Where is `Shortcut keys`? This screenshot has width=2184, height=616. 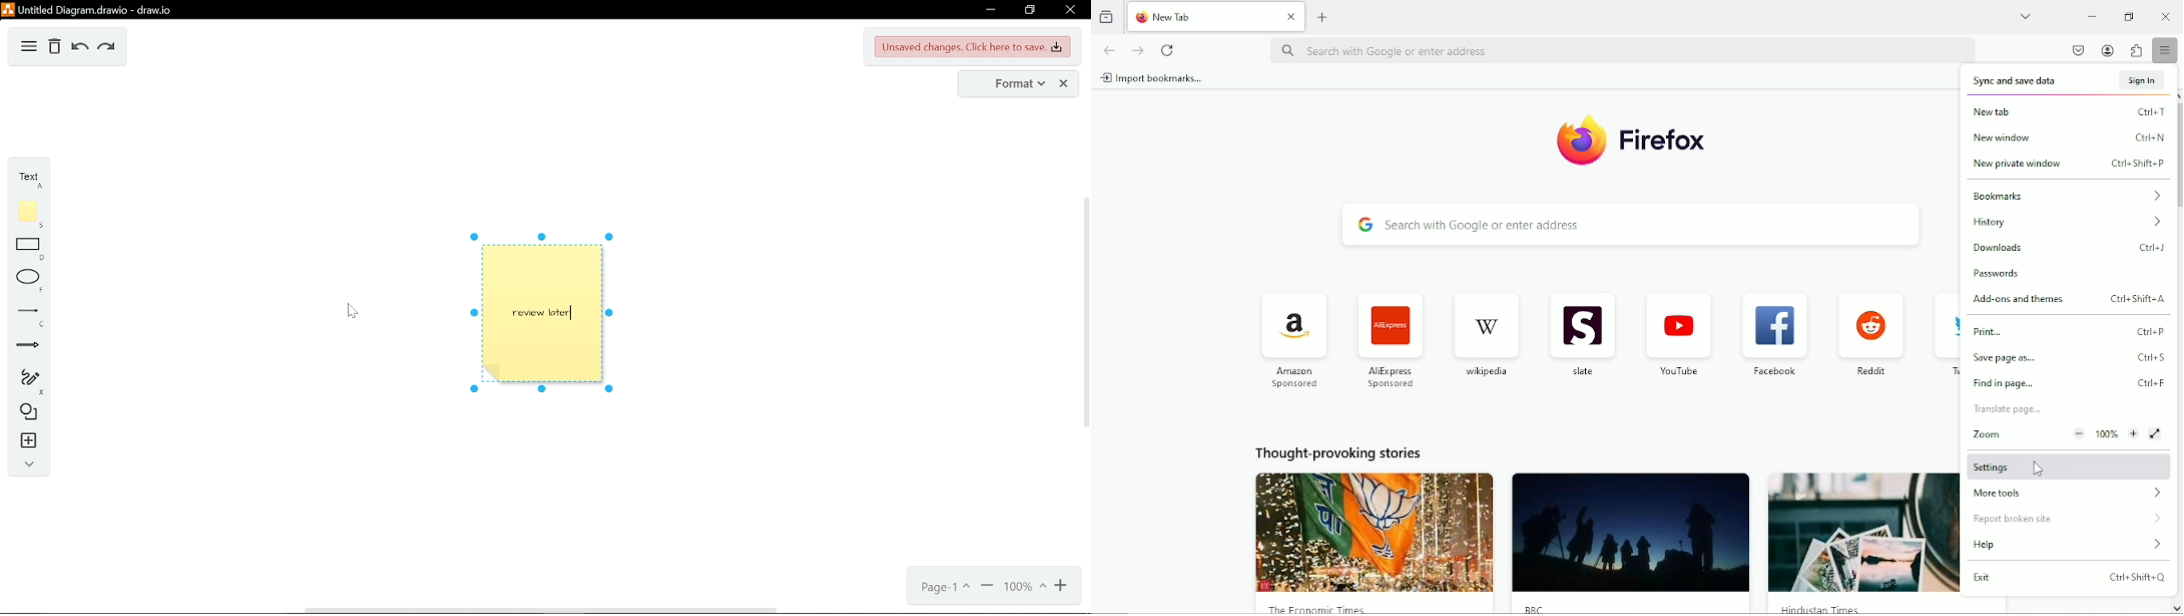
Shortcut keys is located at coordinates (2150, 112).